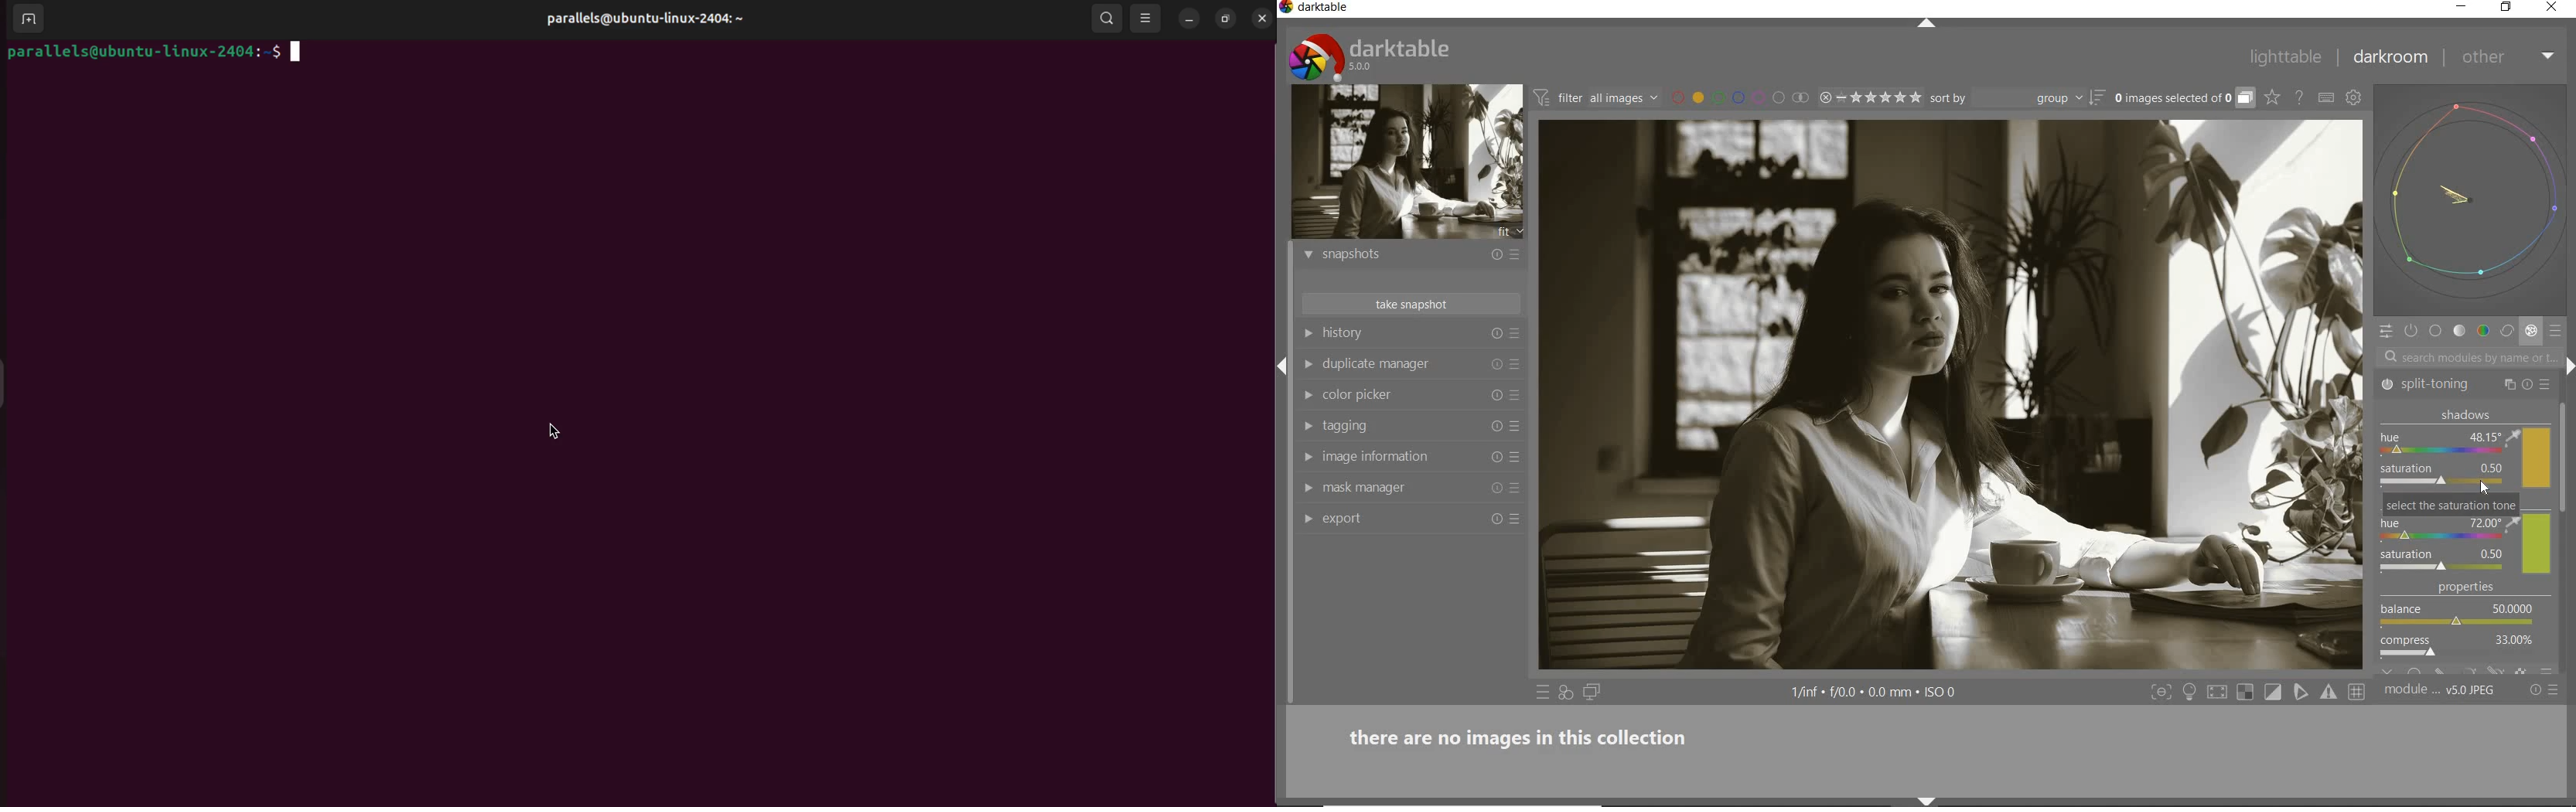 This screenshot has height=812, width=2576. I want to click on reset, so click(1496, 364).